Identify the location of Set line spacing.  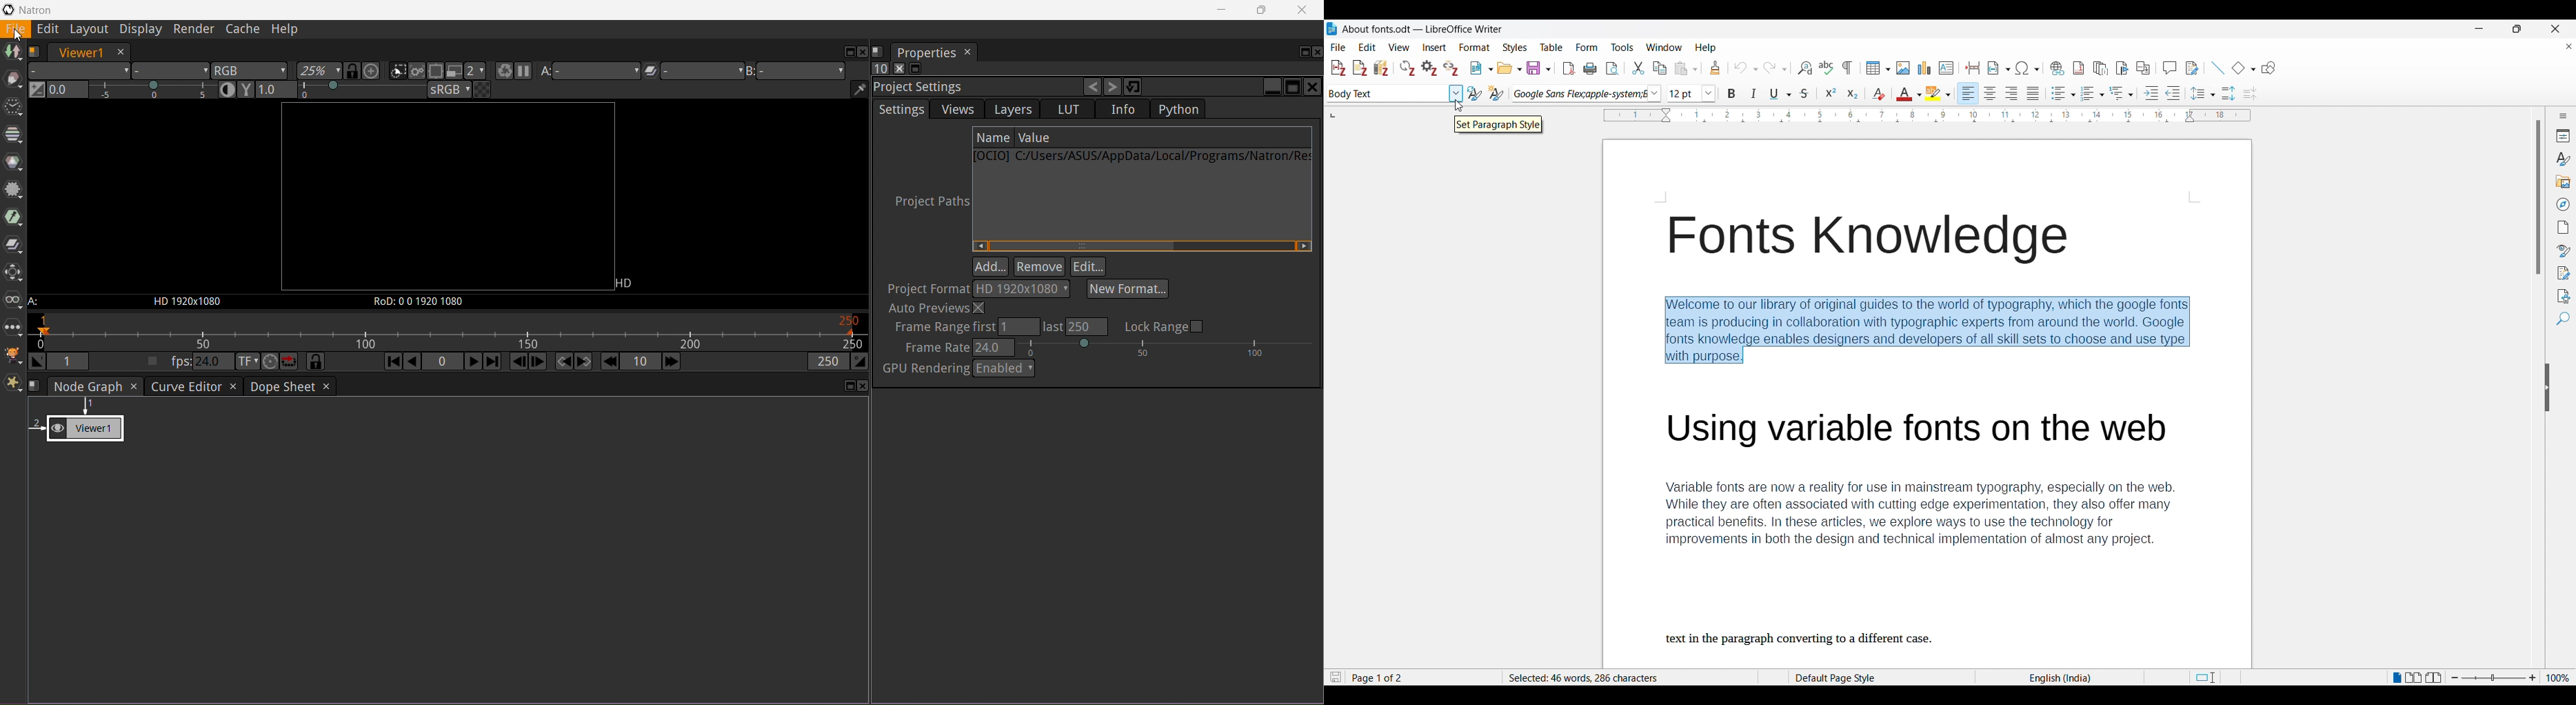
(2203, 93).